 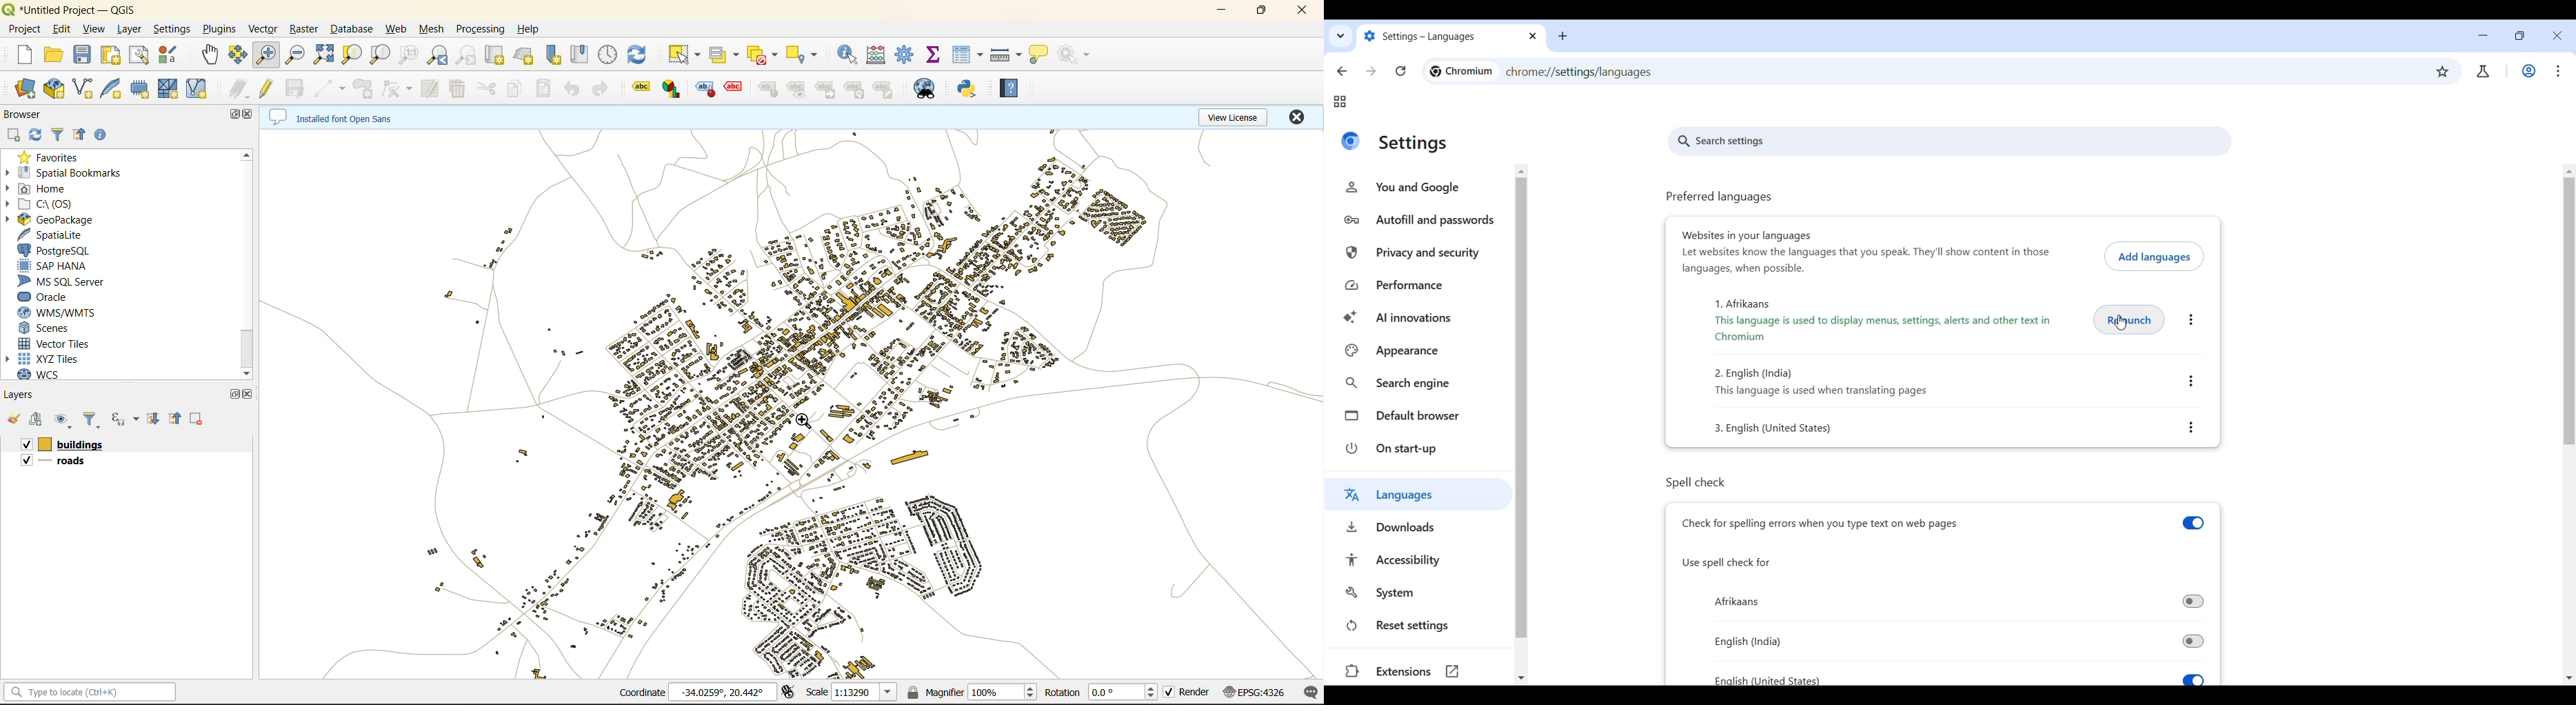 I want to click on select location, so click(x=805, y=54).